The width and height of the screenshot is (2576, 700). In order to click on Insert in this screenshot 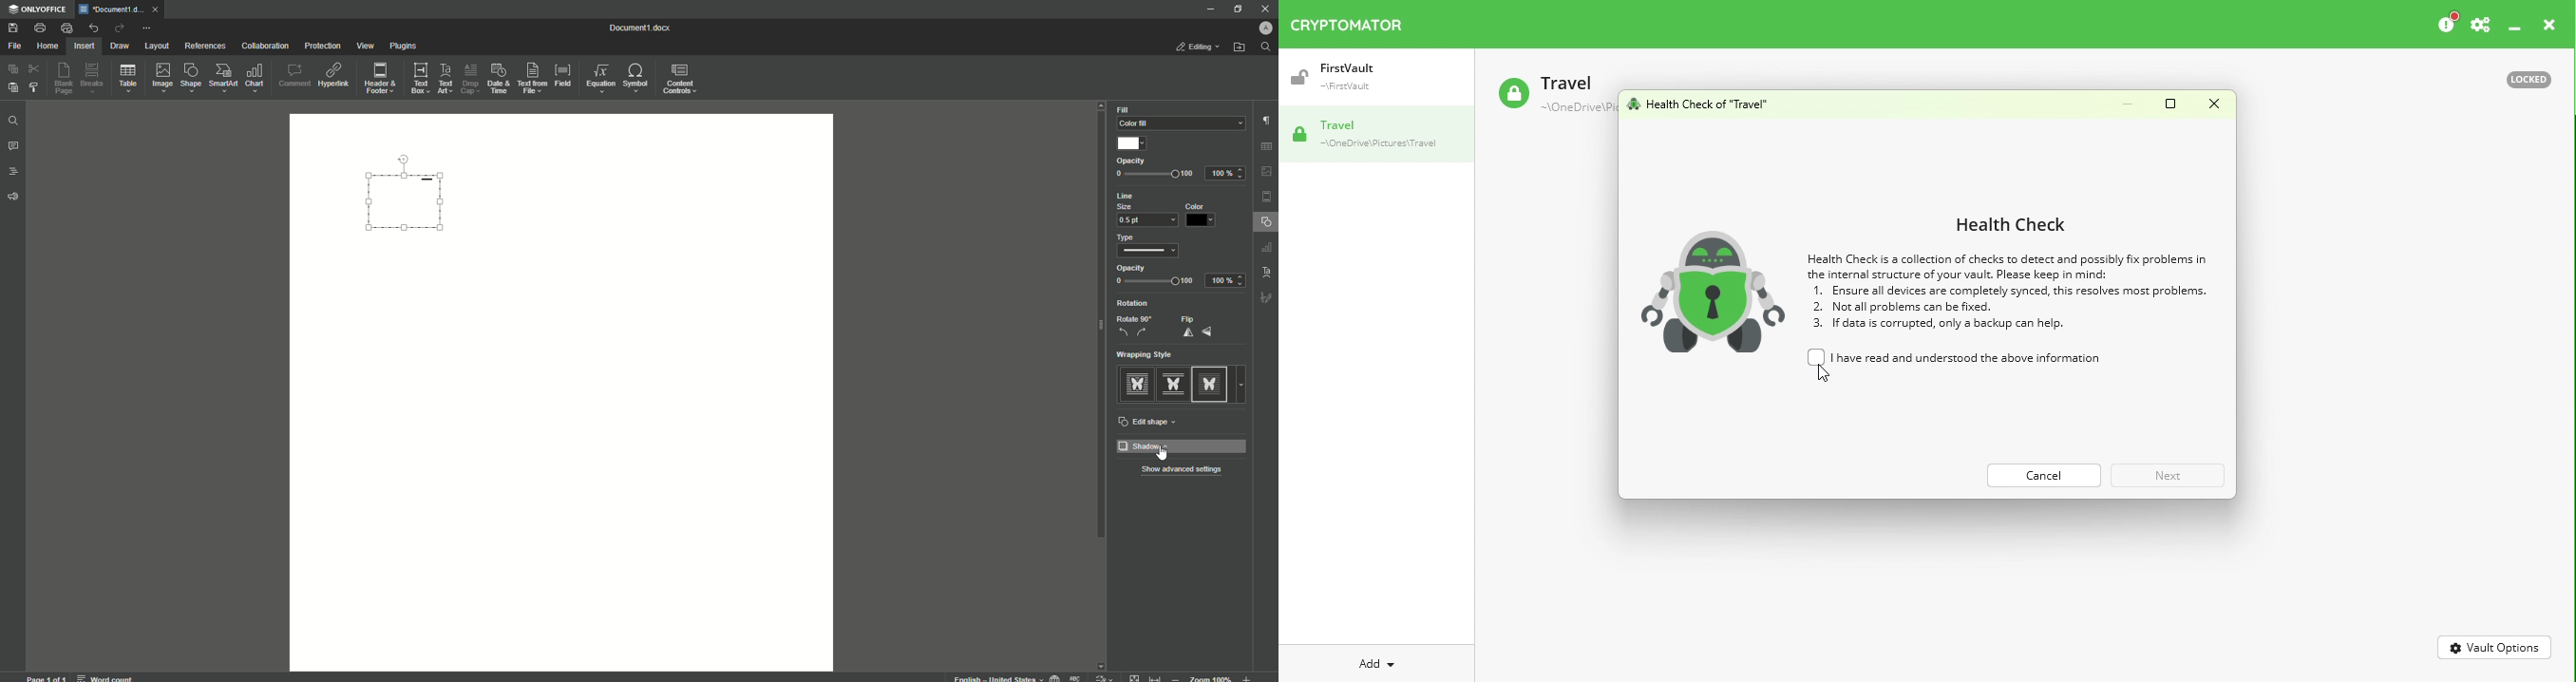, I will do `click(83, 45)`.